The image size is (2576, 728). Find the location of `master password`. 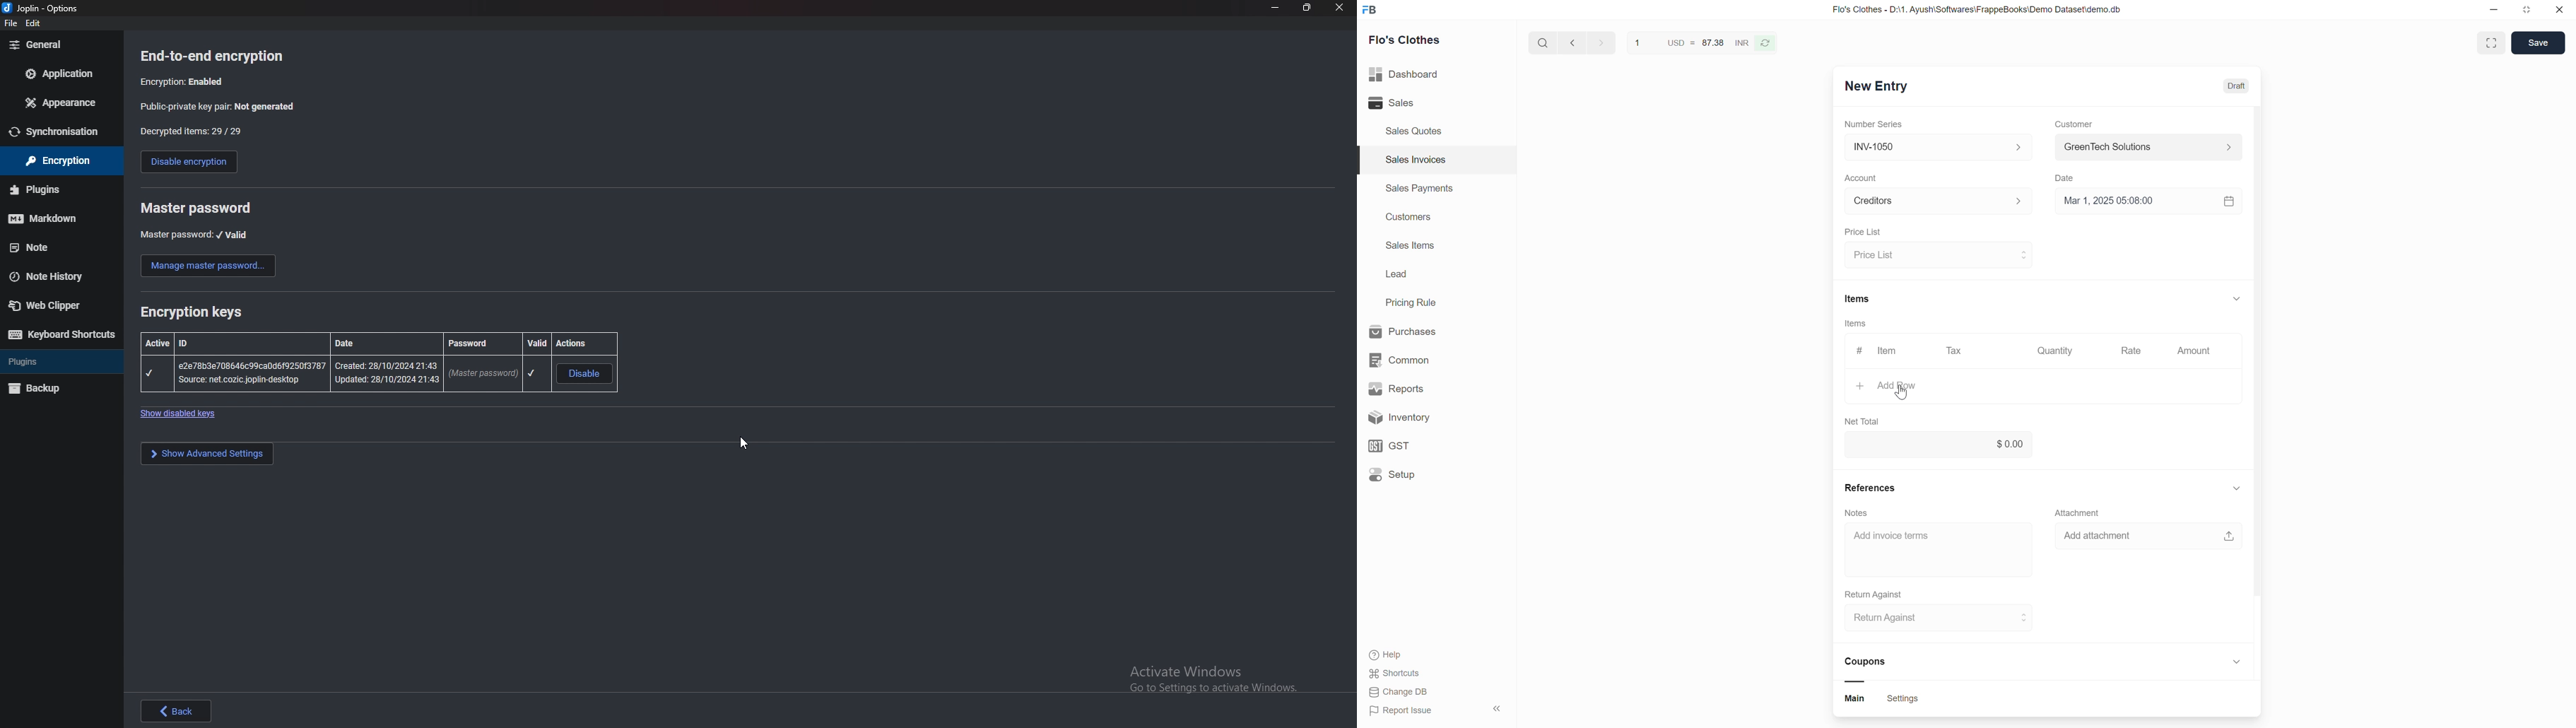

master password is located at coordinates (197, 208).